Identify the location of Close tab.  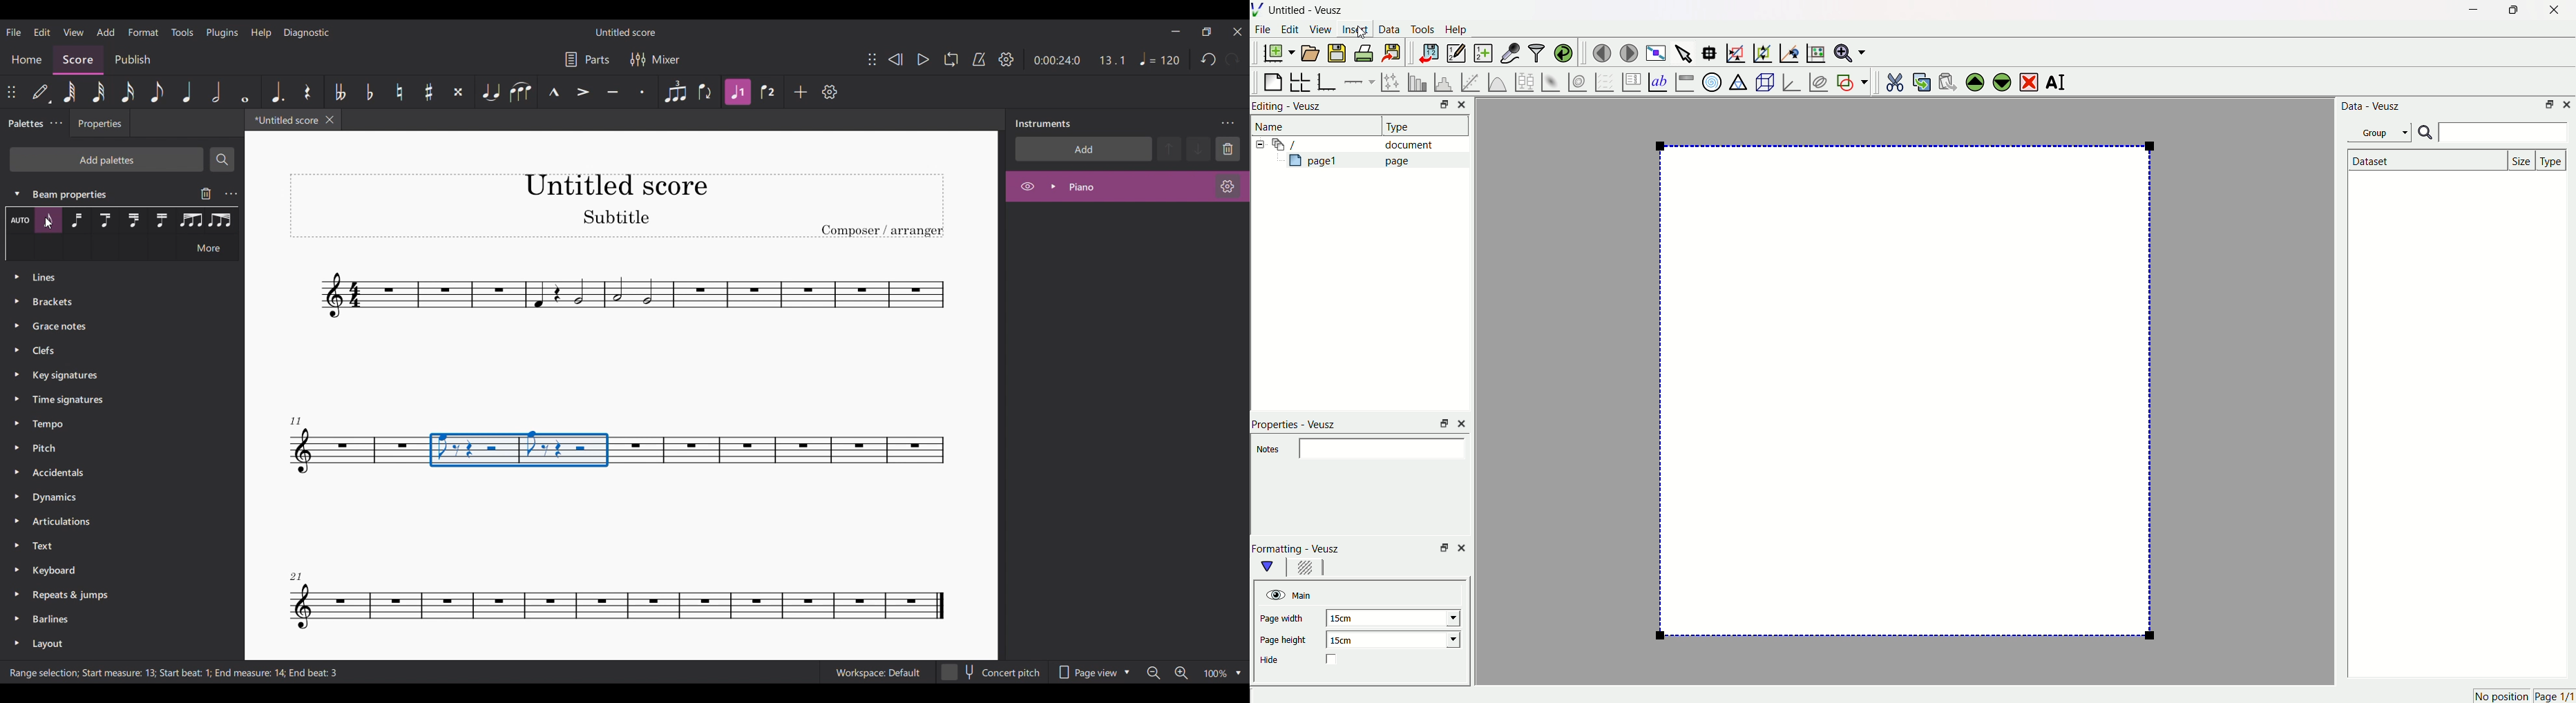
(330, 120).